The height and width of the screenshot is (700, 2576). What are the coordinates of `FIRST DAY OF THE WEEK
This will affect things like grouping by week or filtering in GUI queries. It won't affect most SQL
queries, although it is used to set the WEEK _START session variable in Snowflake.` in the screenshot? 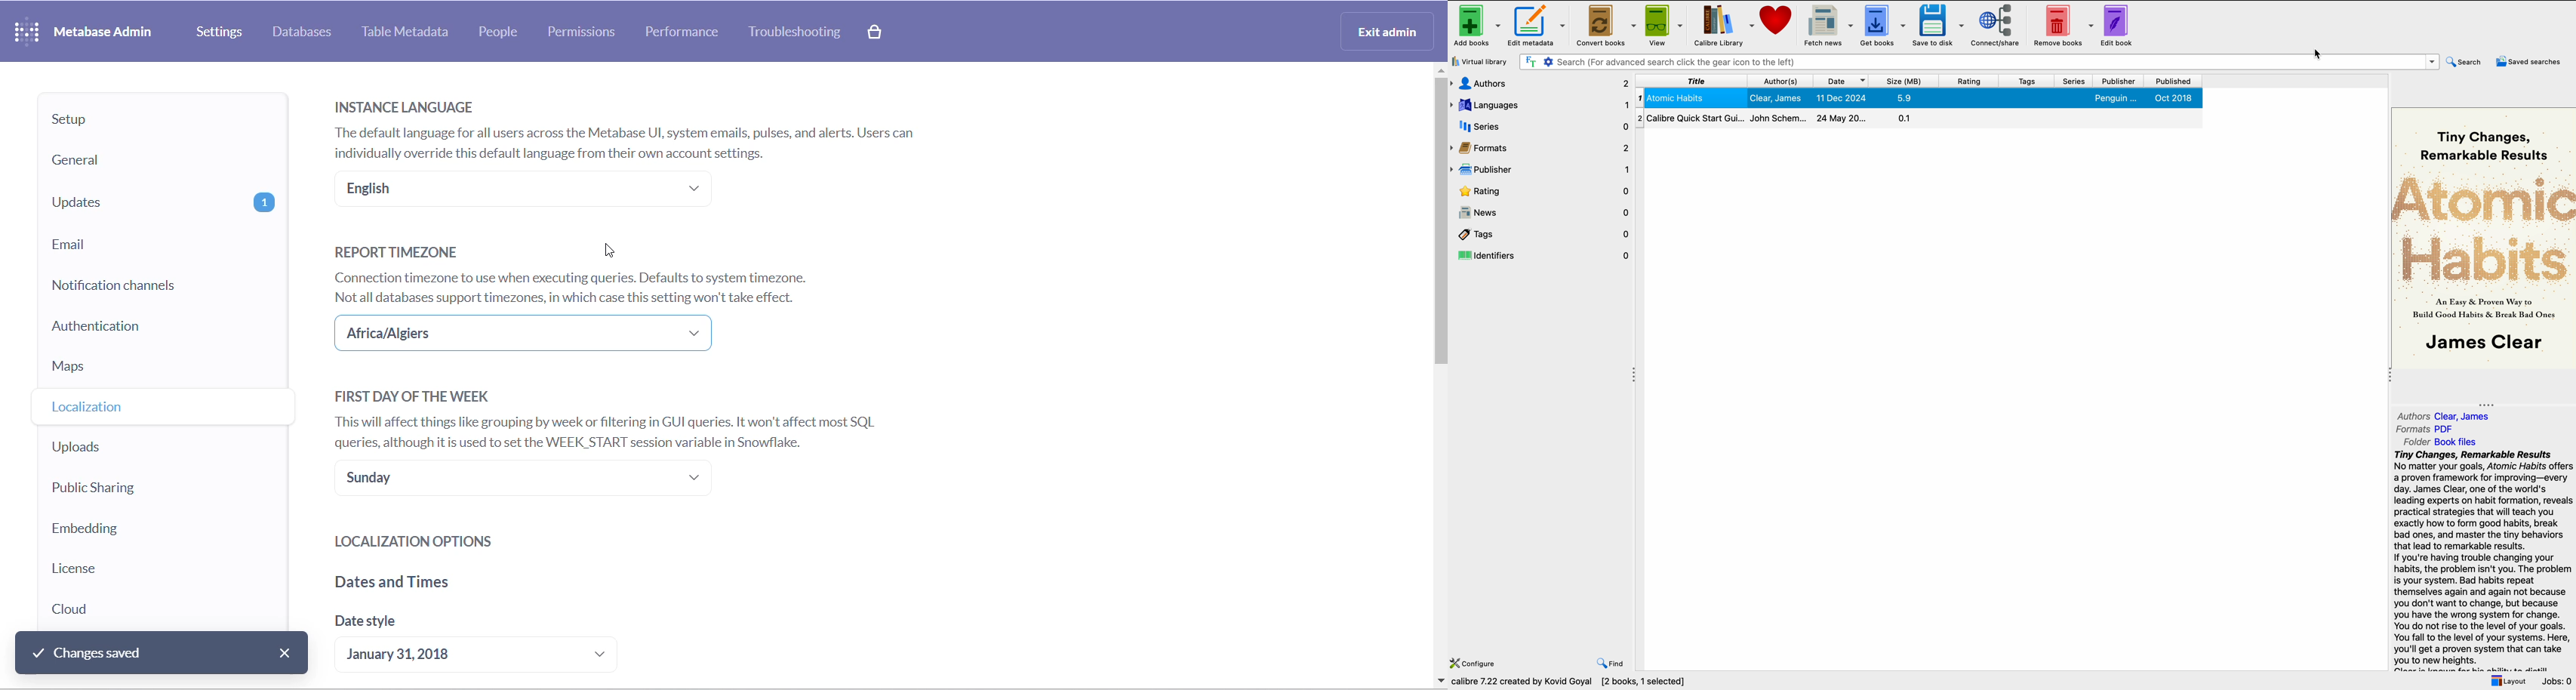 It's located at (617, 417).